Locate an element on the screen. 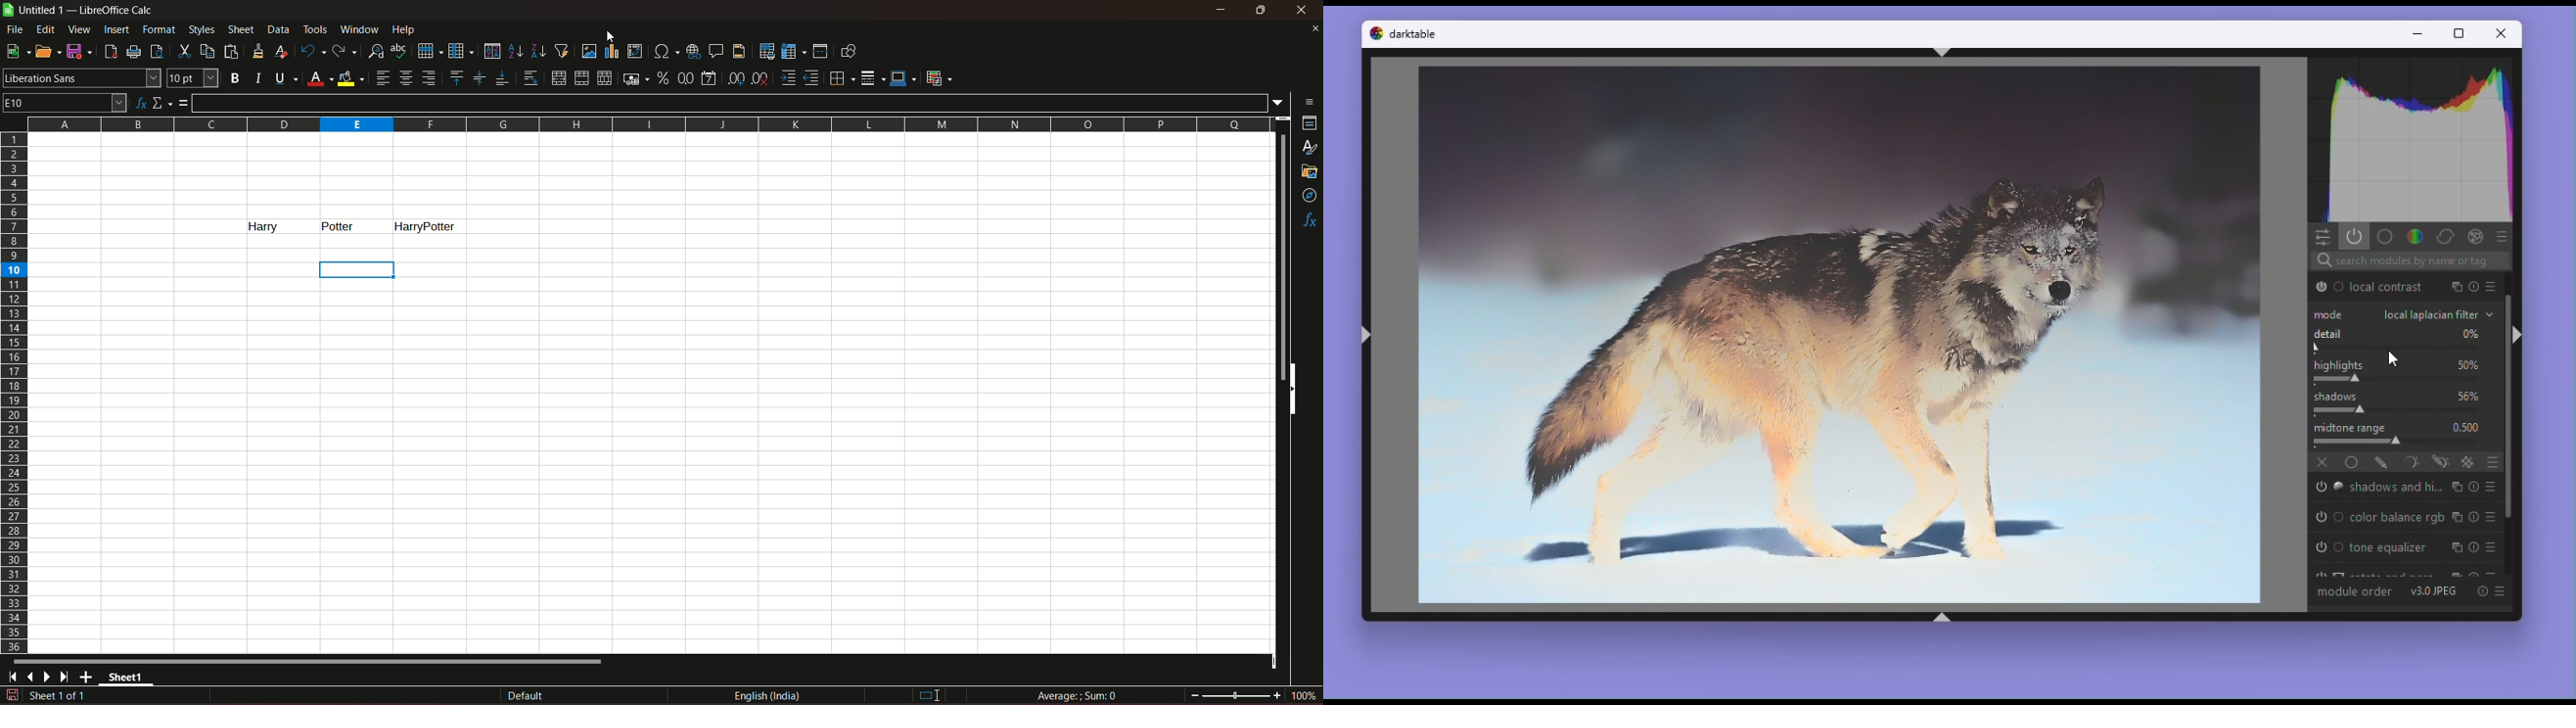  Midtone range is located at coordinates (2407, 434).